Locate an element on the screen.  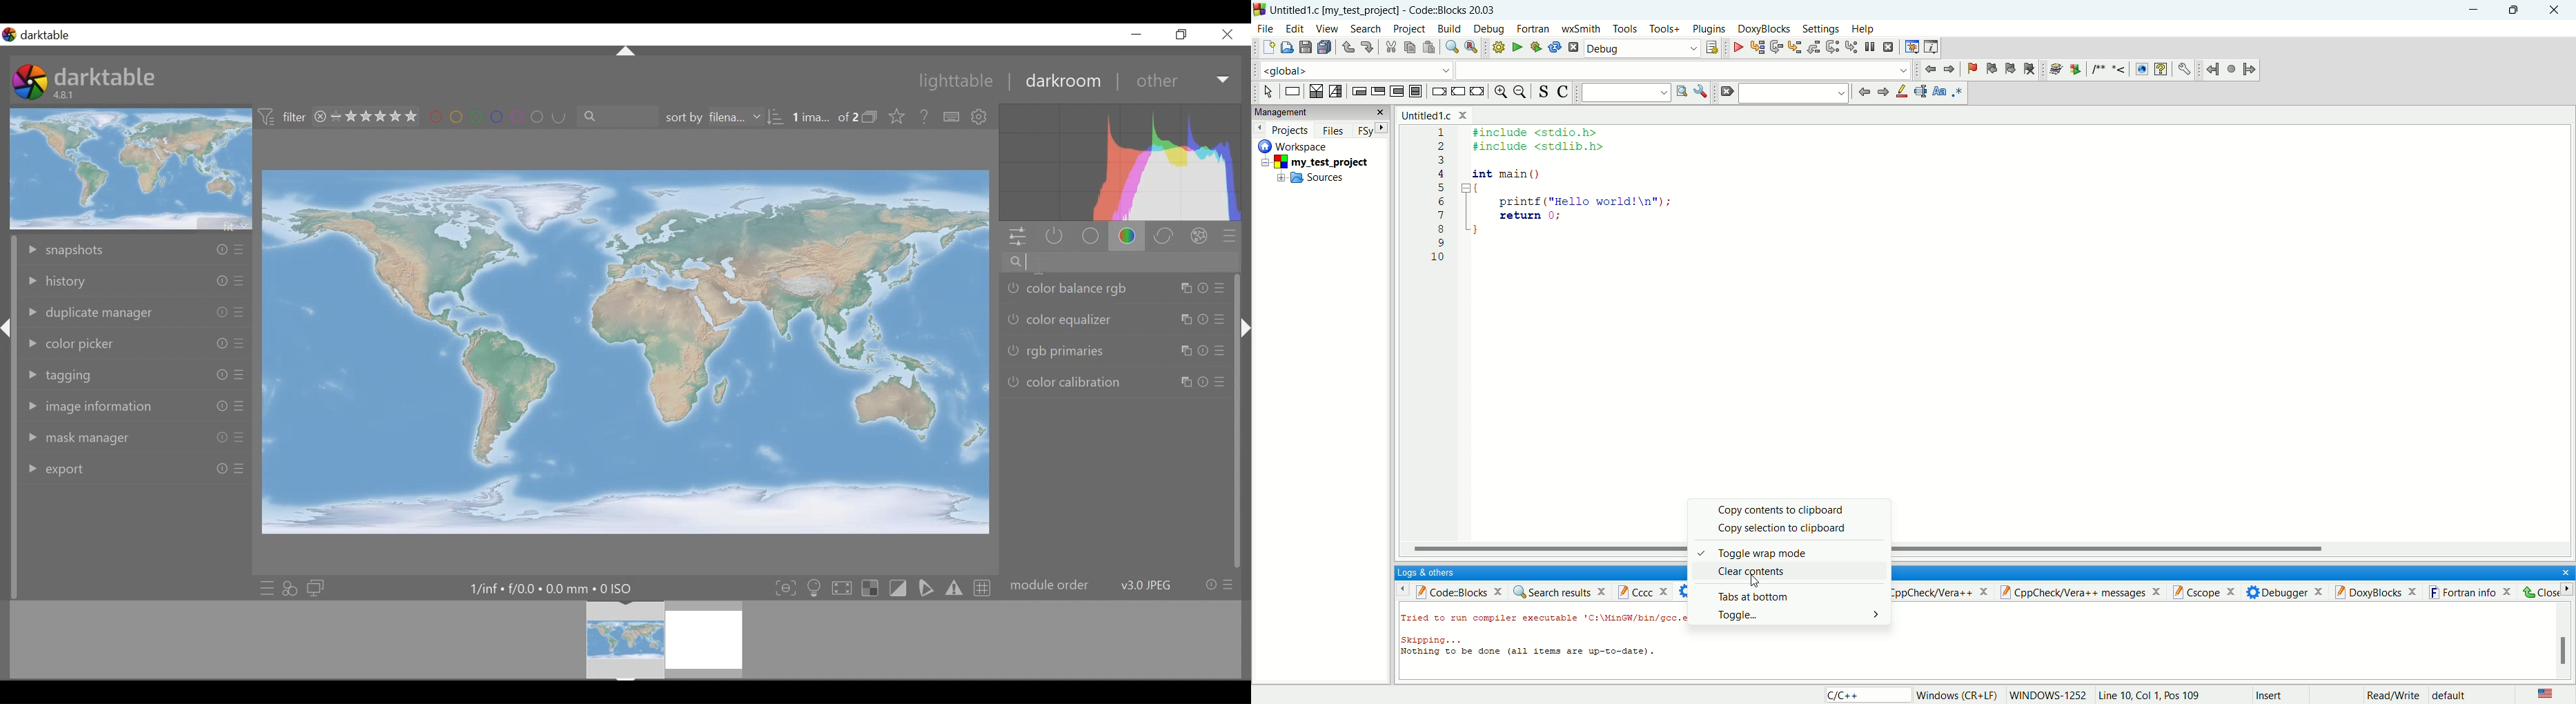
image information is located at coordinates (134, 408).